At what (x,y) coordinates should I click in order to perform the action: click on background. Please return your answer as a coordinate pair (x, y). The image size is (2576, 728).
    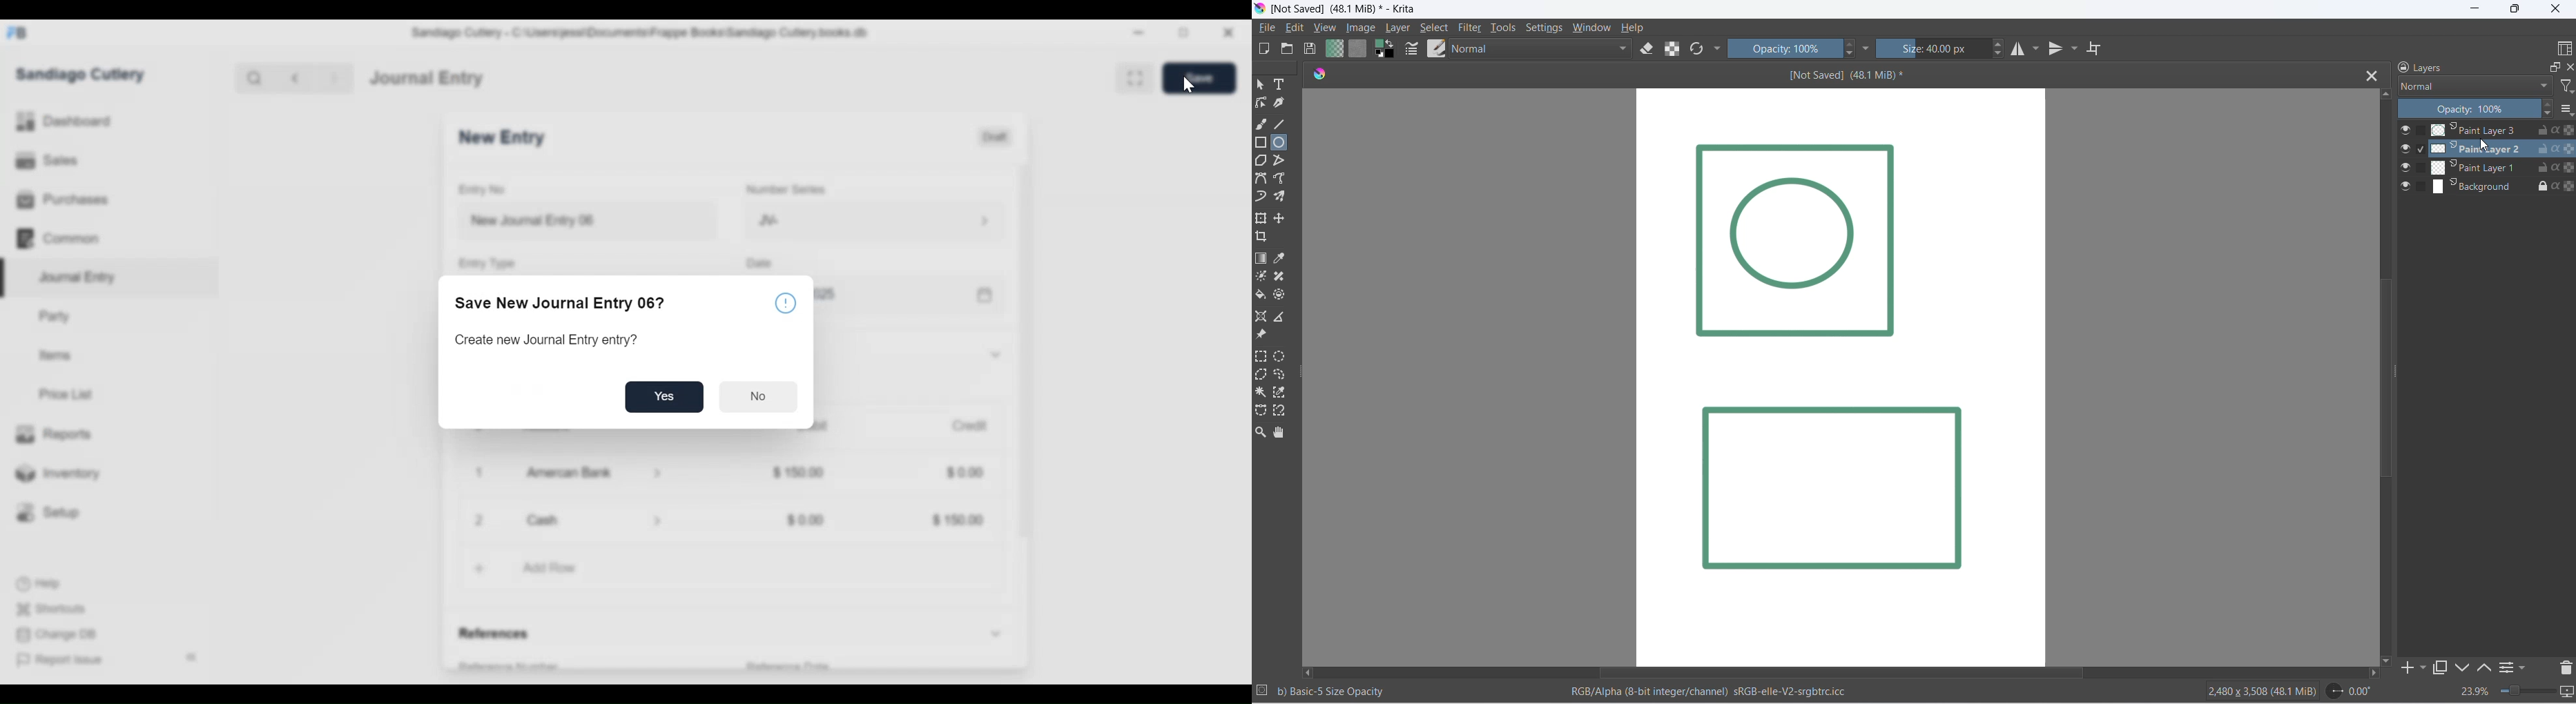
    Looking at the image, I should click on (2472, 185).